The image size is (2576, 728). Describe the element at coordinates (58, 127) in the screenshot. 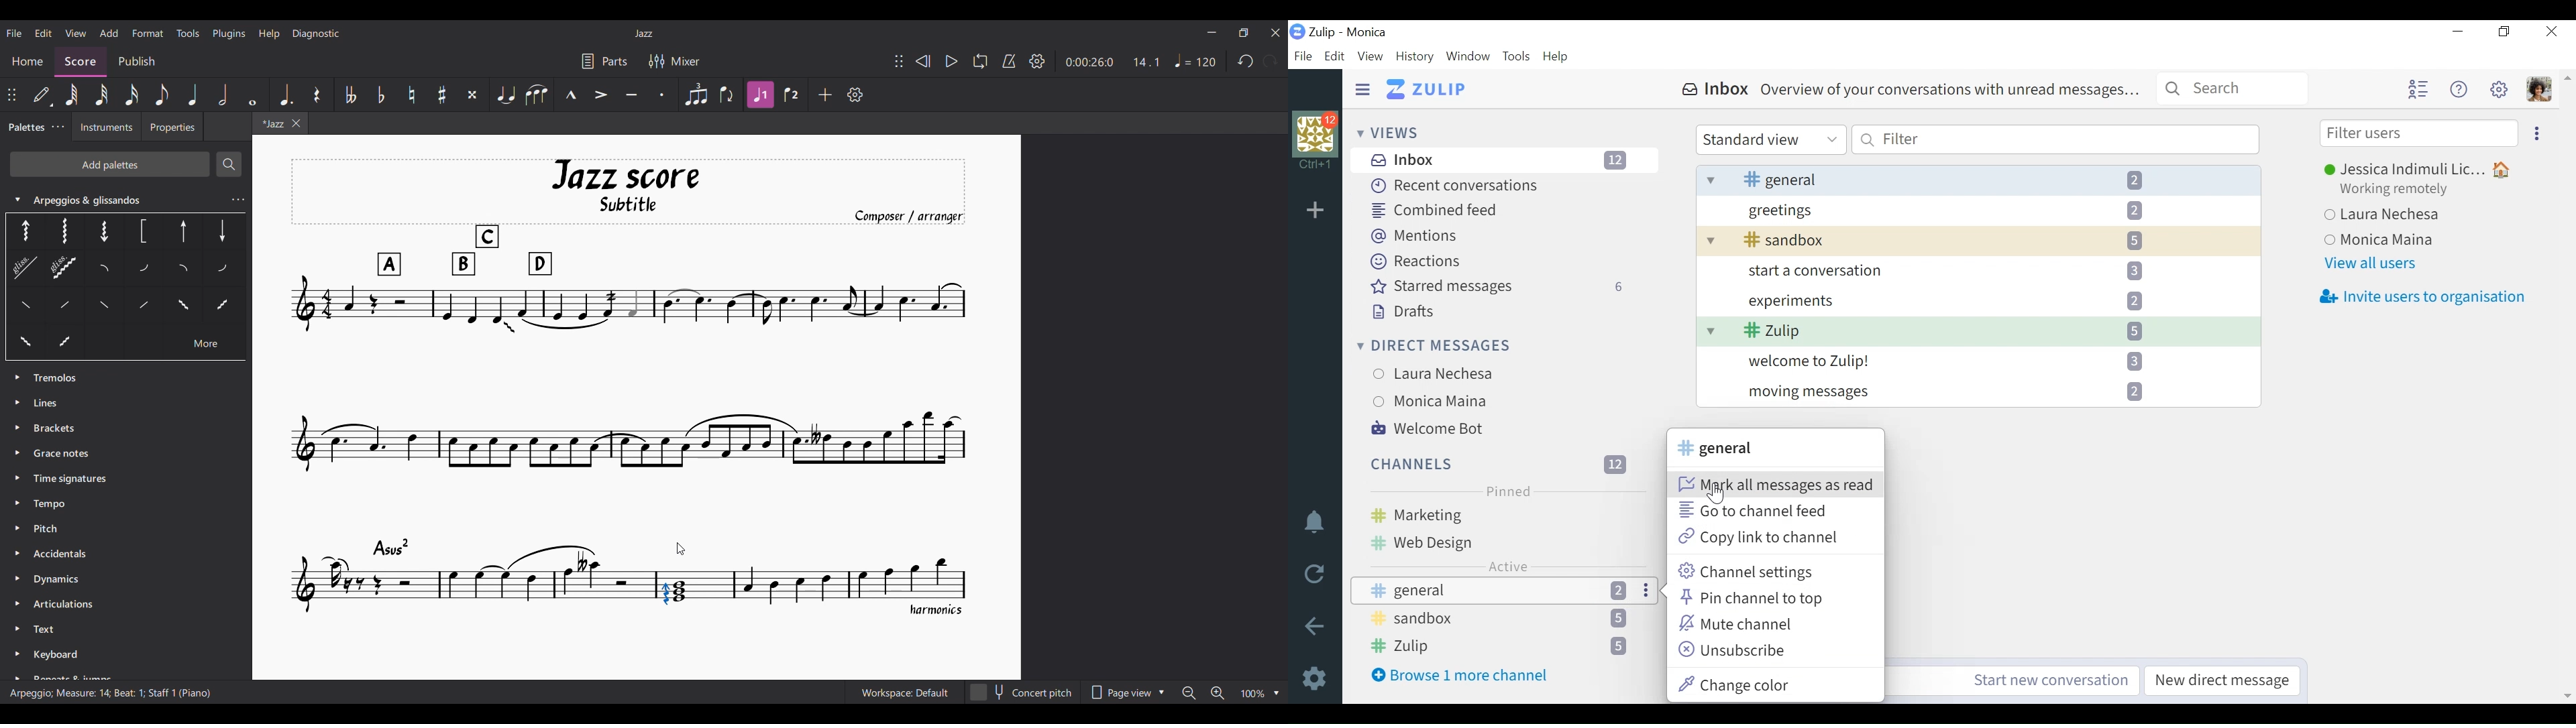

I see `Palette settings` at that location.